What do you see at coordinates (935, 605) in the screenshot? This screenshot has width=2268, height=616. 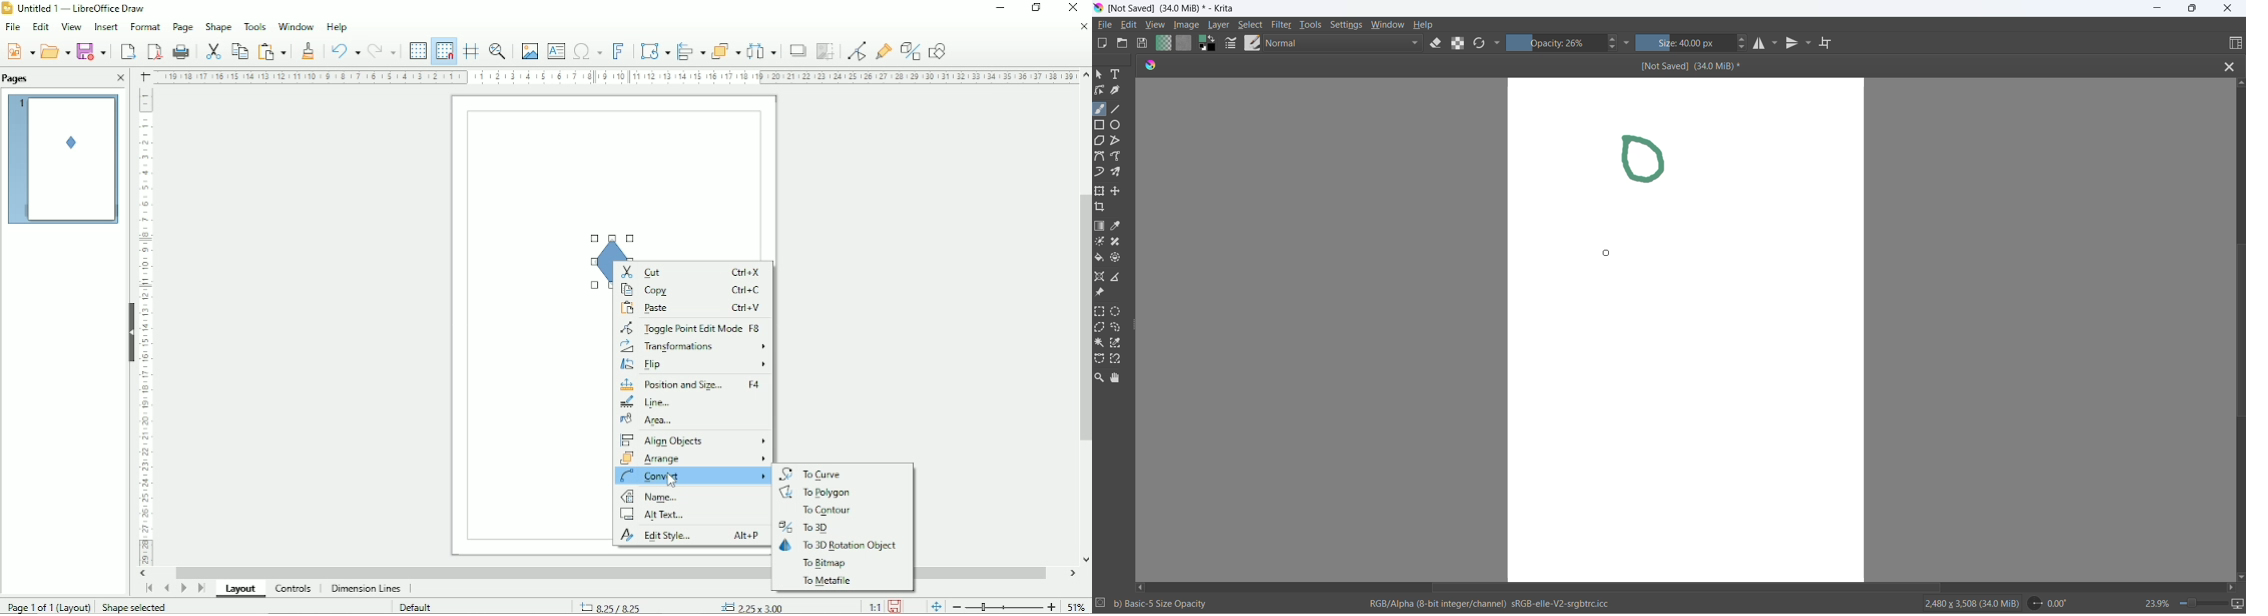 I see `Fit page to current window` at bounding box center [935, 605].